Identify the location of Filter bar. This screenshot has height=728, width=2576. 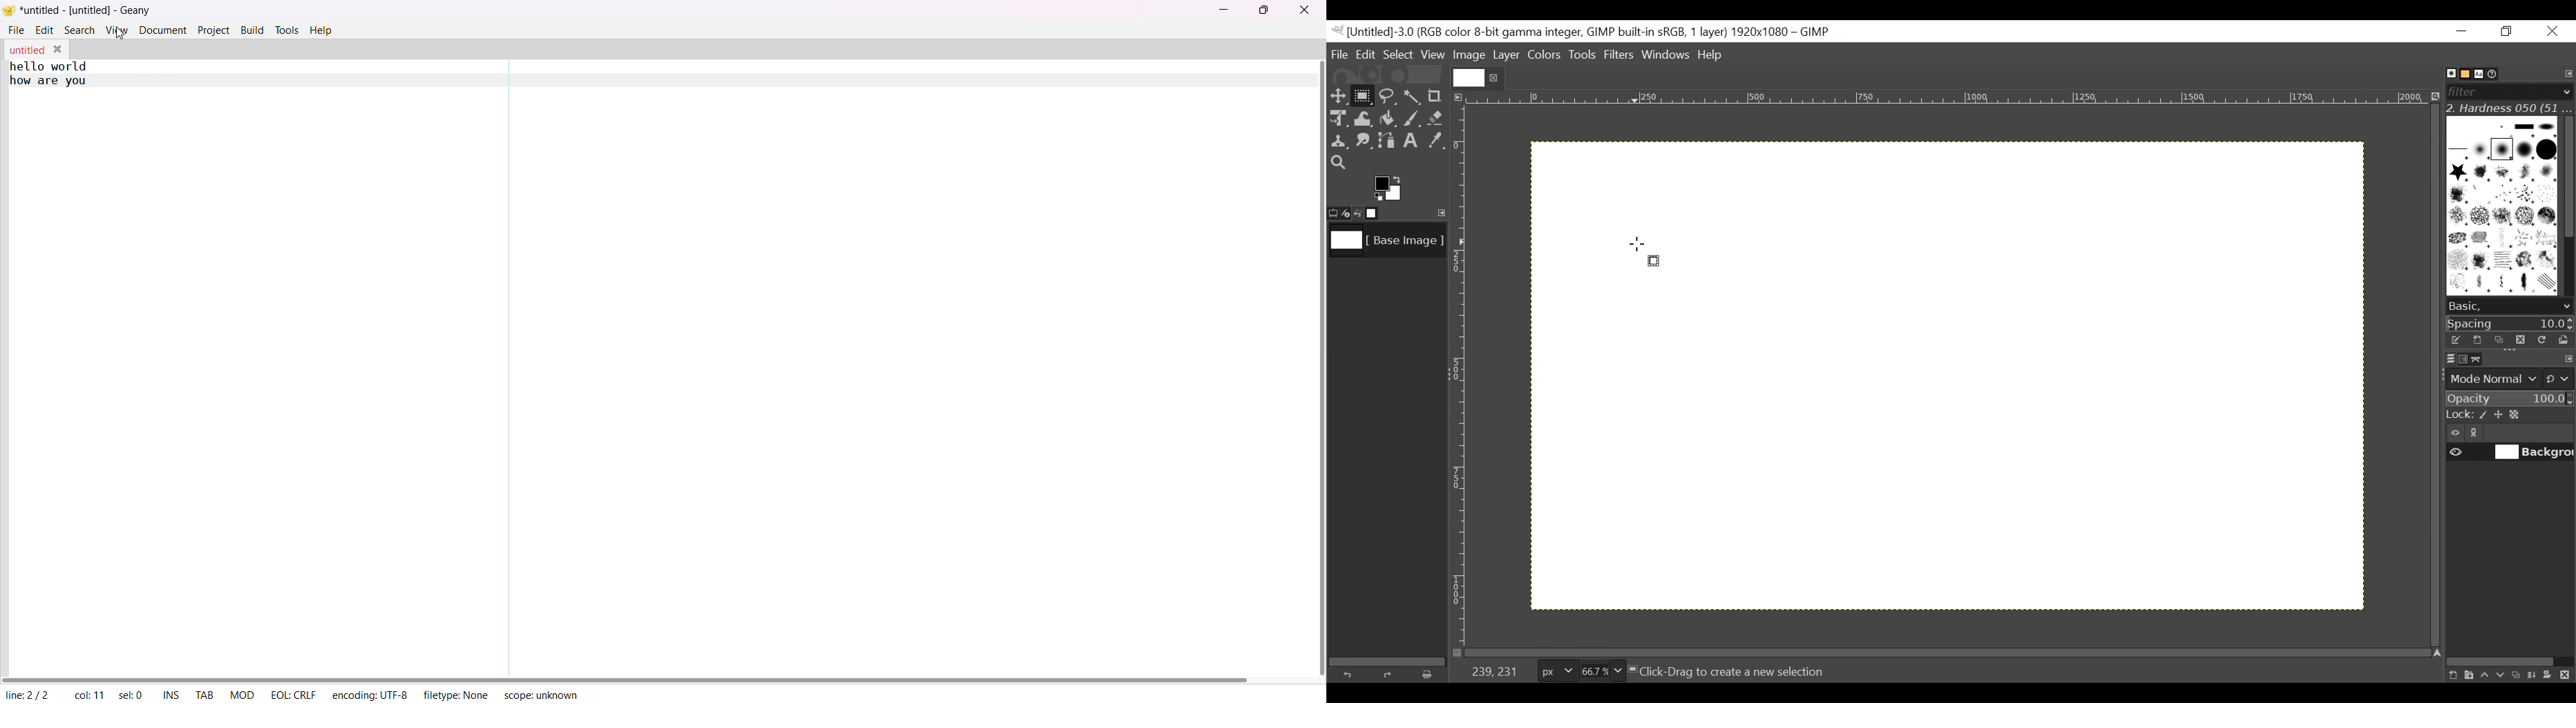
(2509, 90).